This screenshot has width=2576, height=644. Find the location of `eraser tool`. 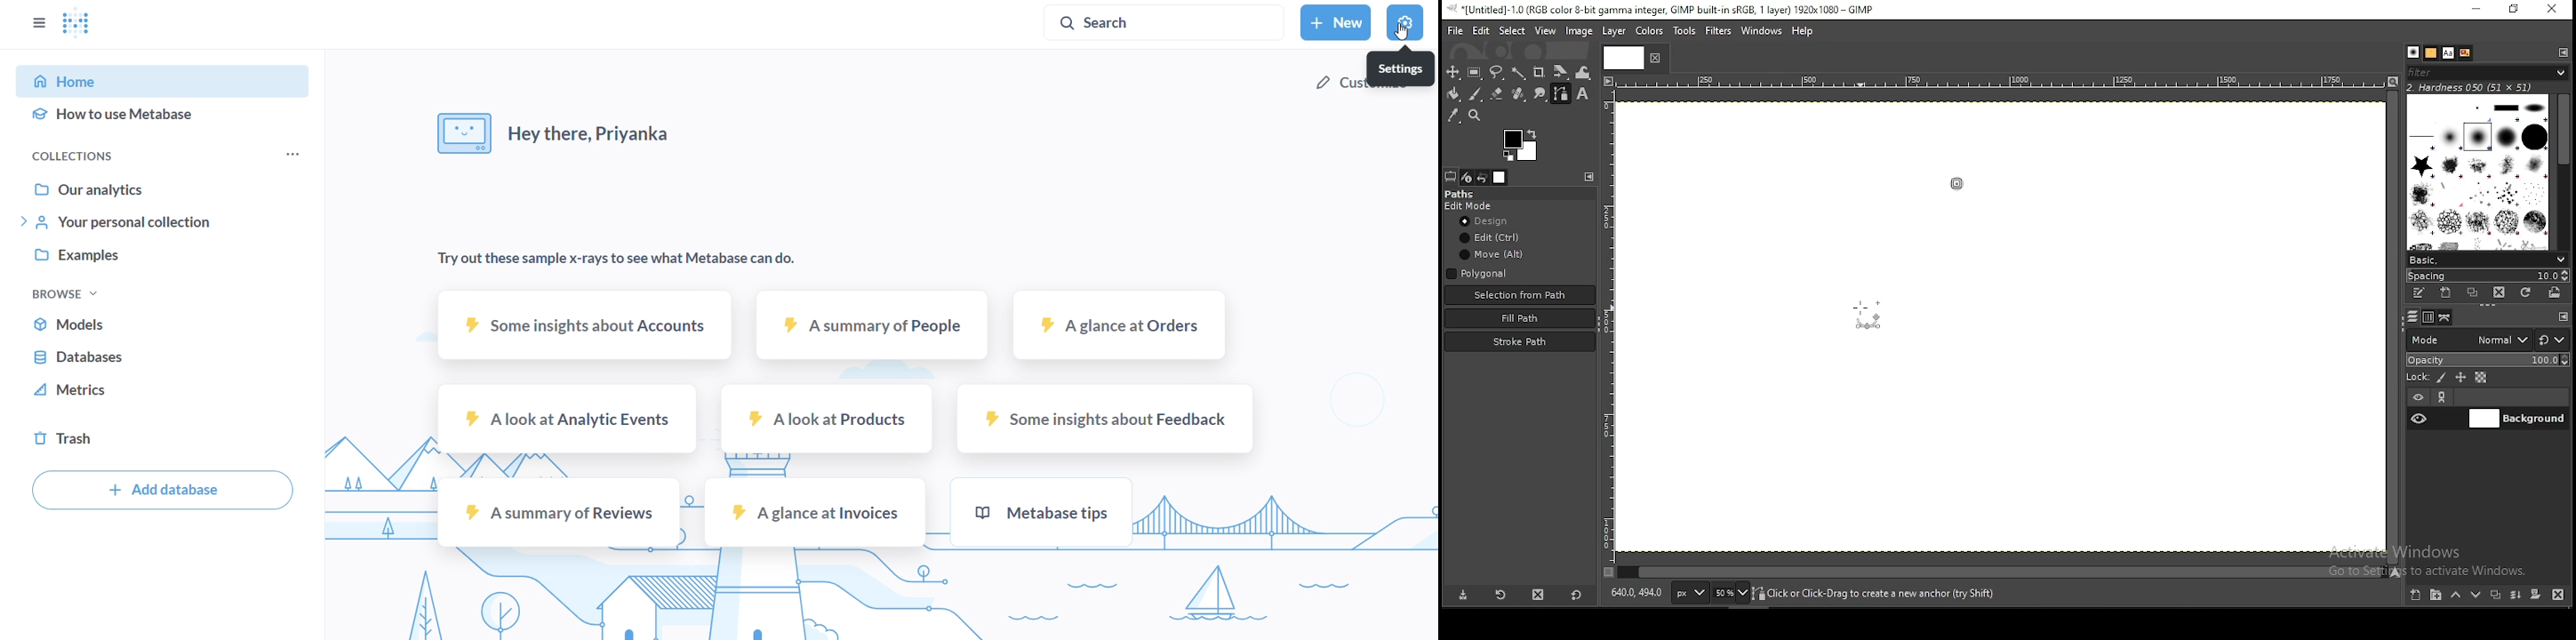

eraser tool is located at coordinates (1497, 96).